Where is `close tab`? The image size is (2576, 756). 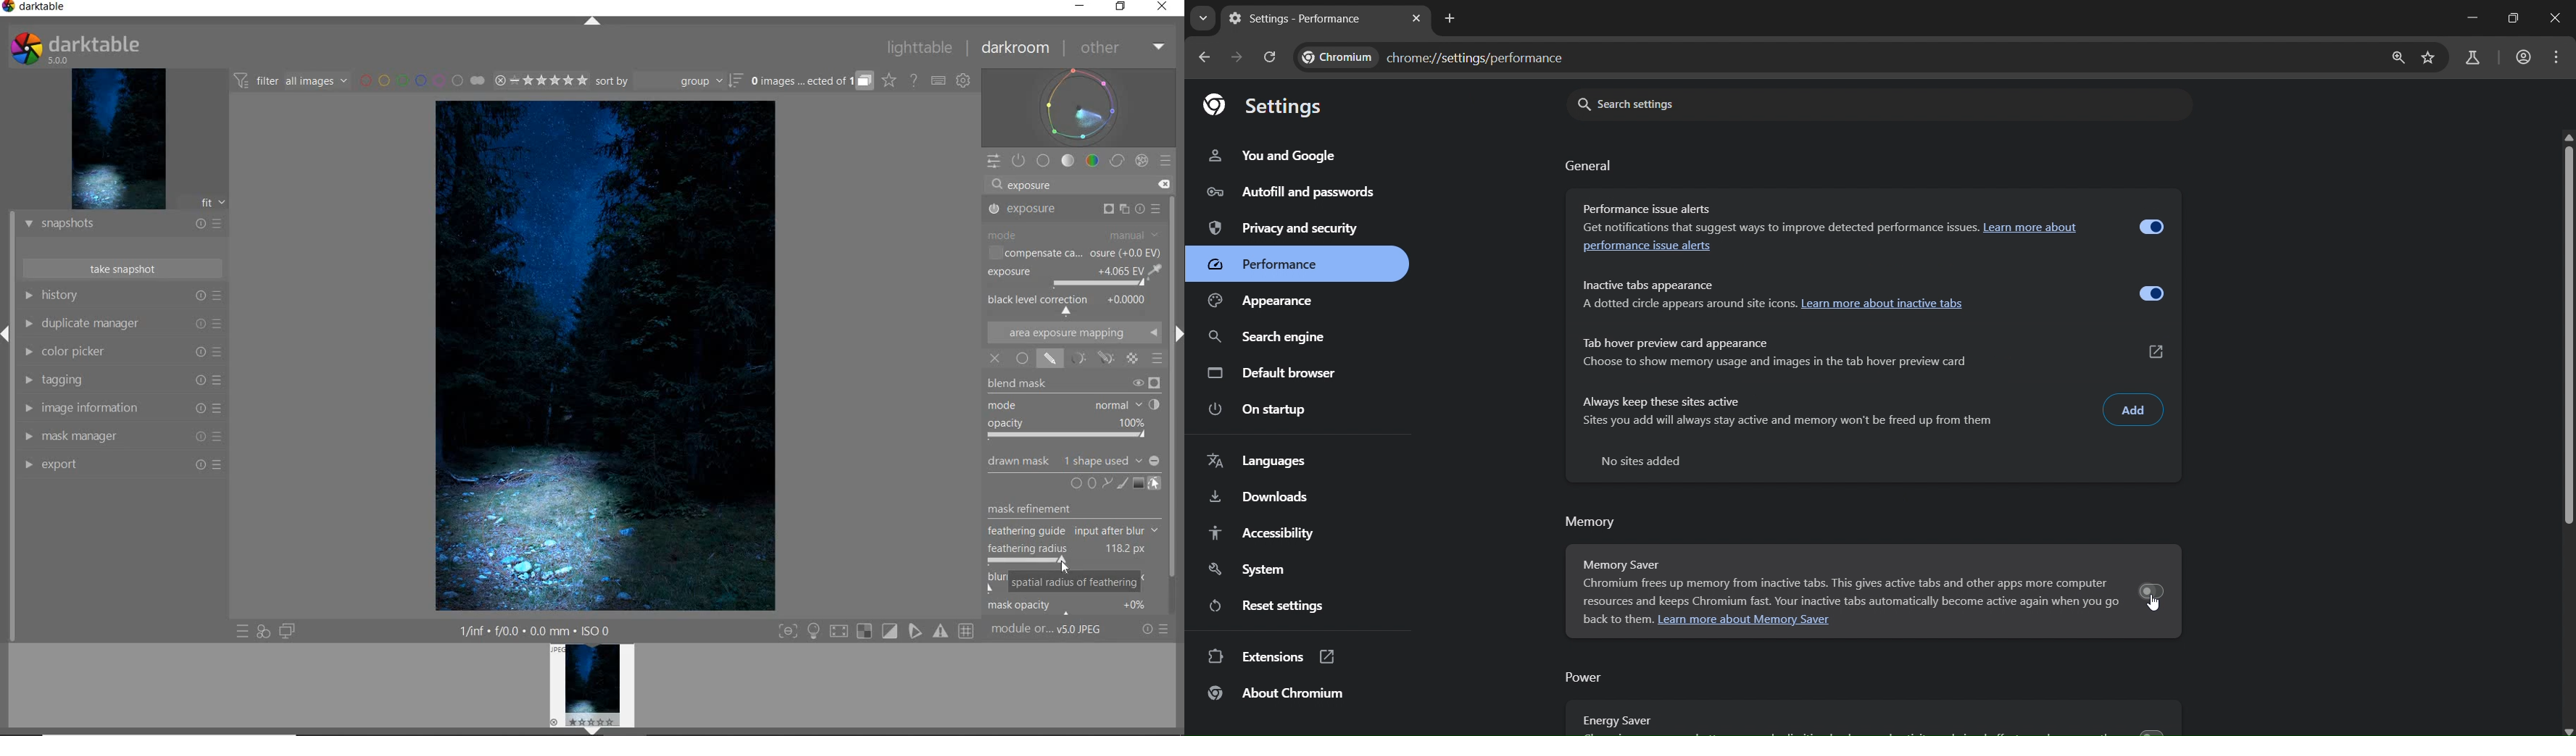 close tab is located at coordinates (1418, 20).